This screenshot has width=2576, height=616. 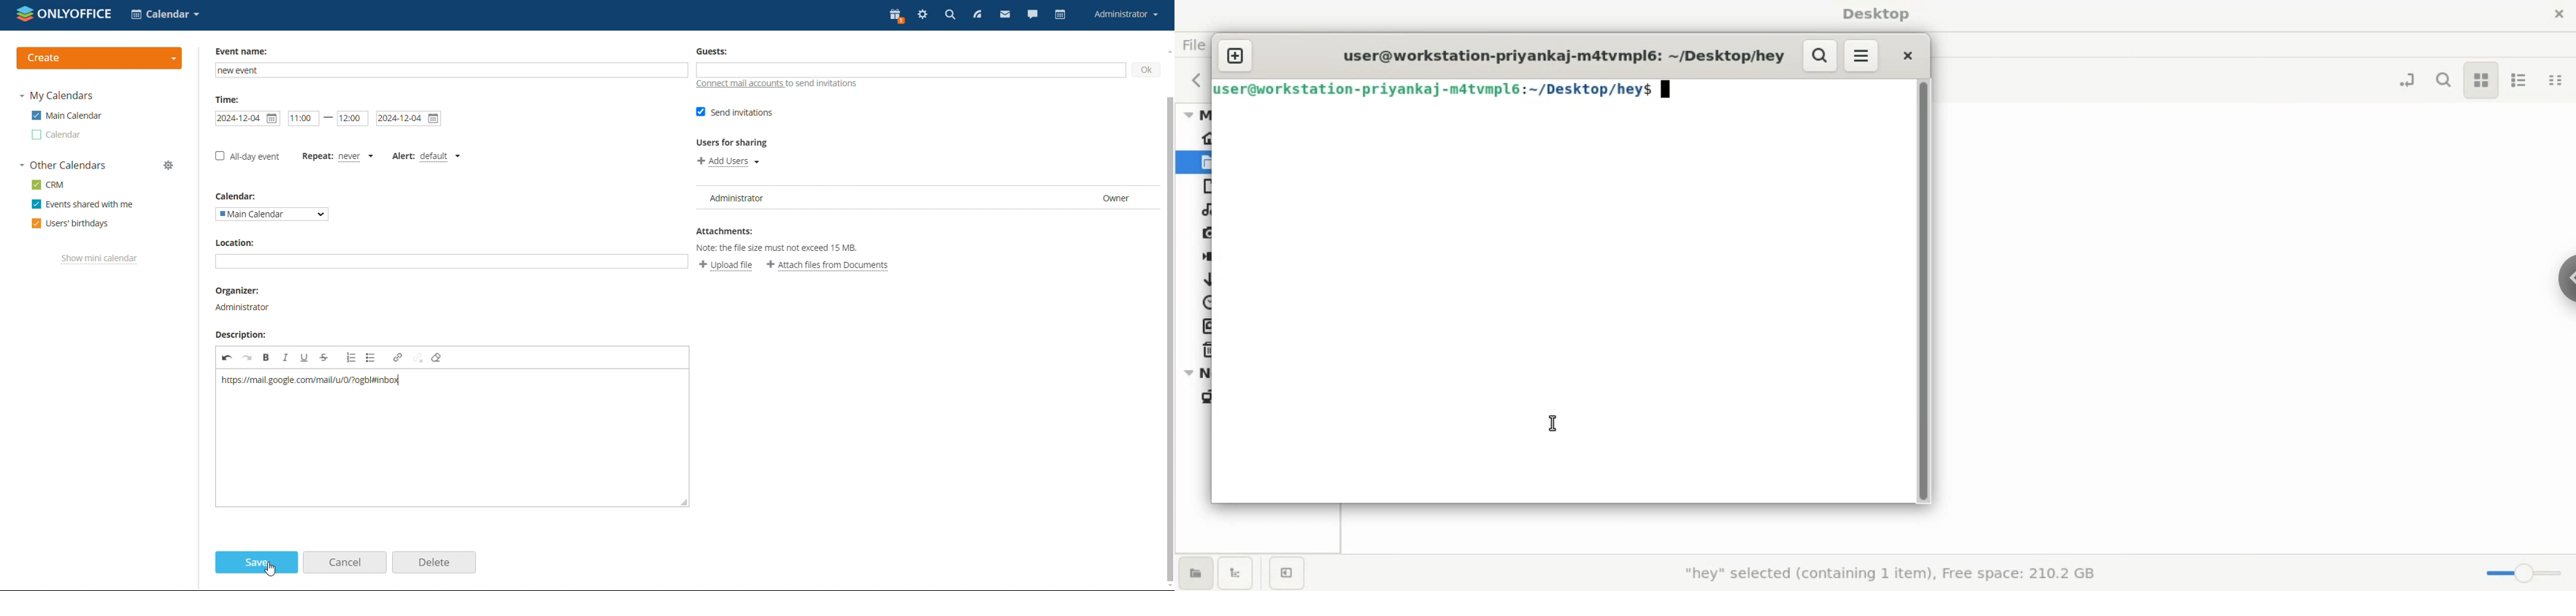 I want to click on add users, so click(x=726, y=162).